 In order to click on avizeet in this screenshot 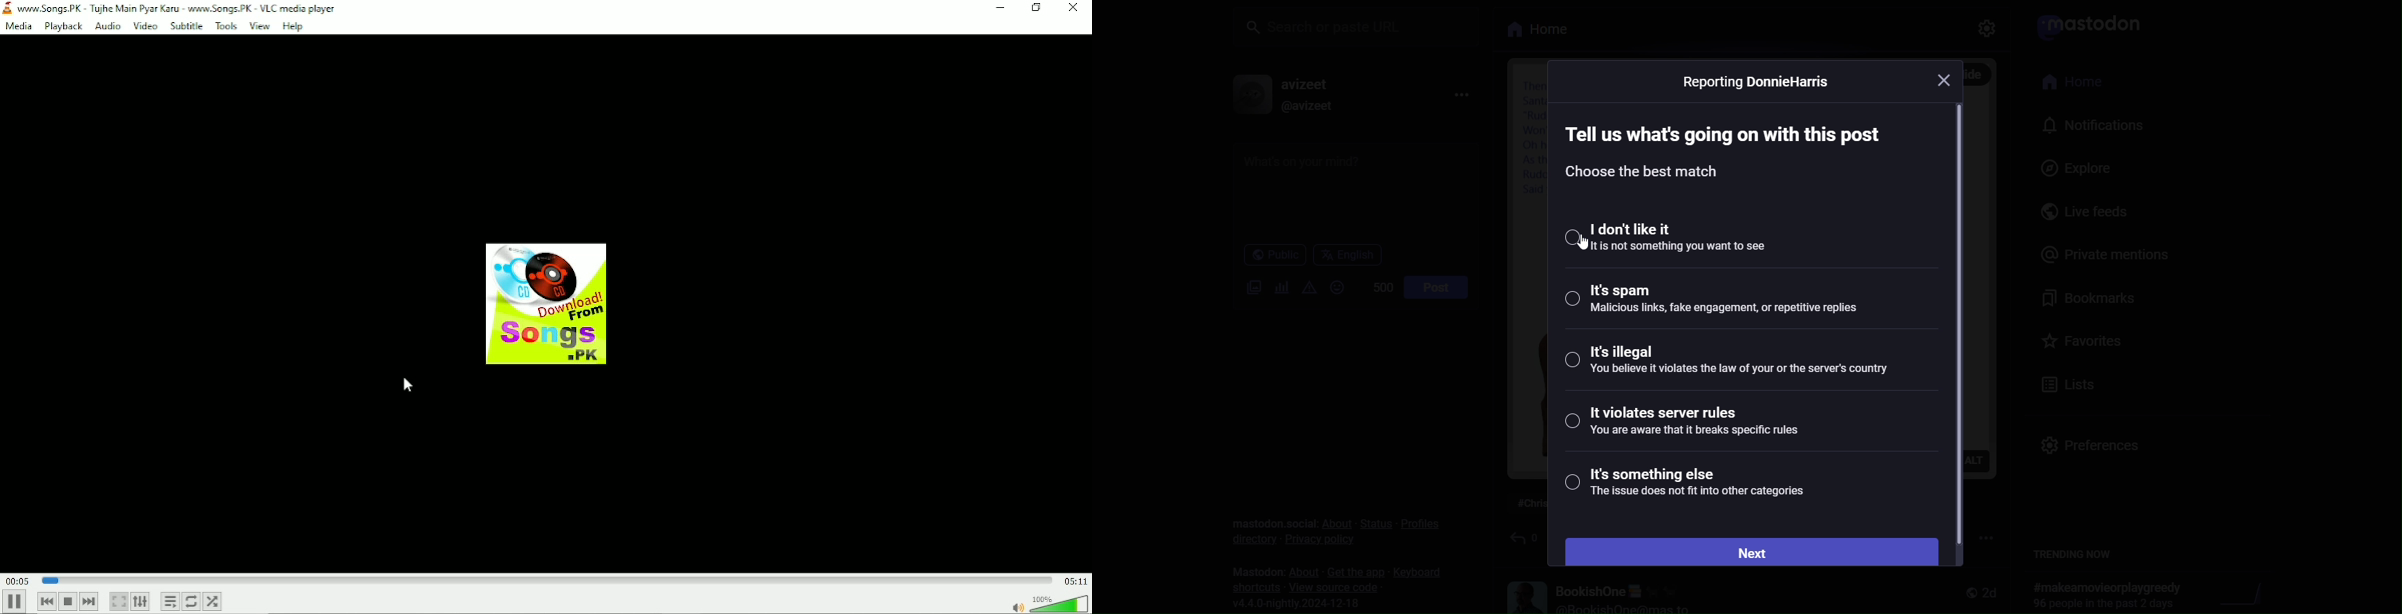, I will do `click(1306, 83)`.